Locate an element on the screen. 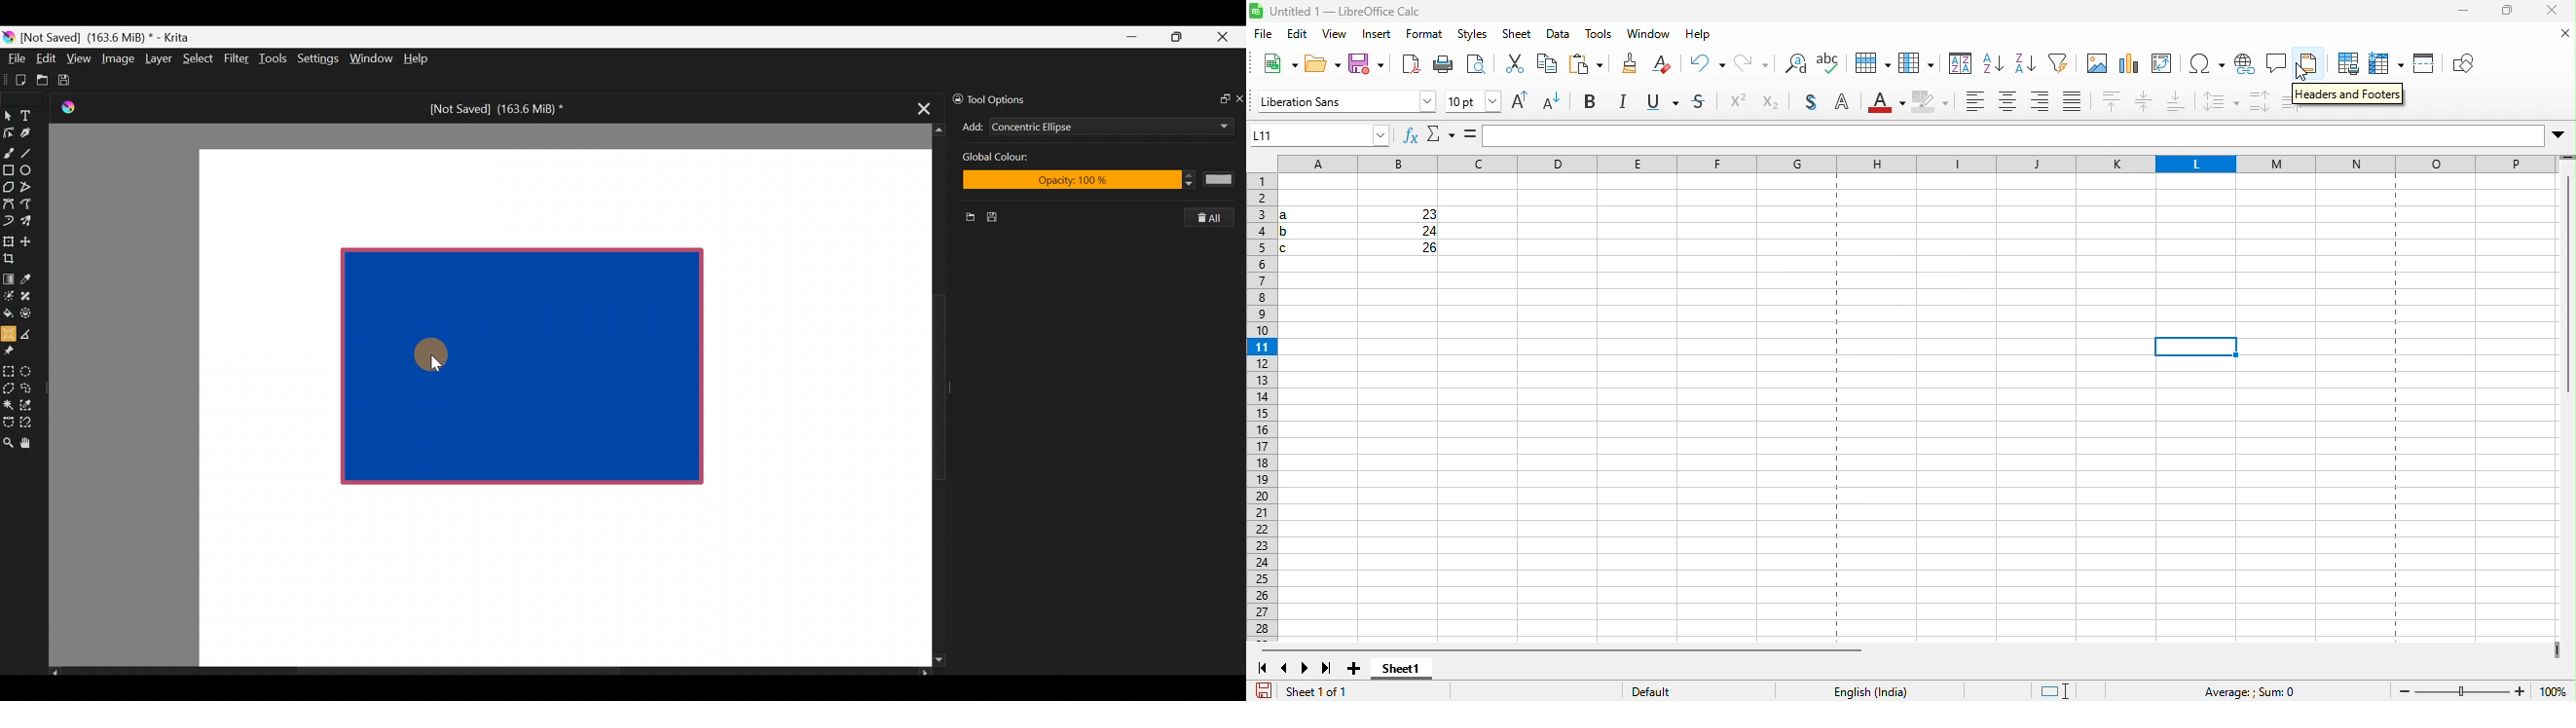 This screenshot has height=728, width=2576. align left is located at coordinates (1974, 103).